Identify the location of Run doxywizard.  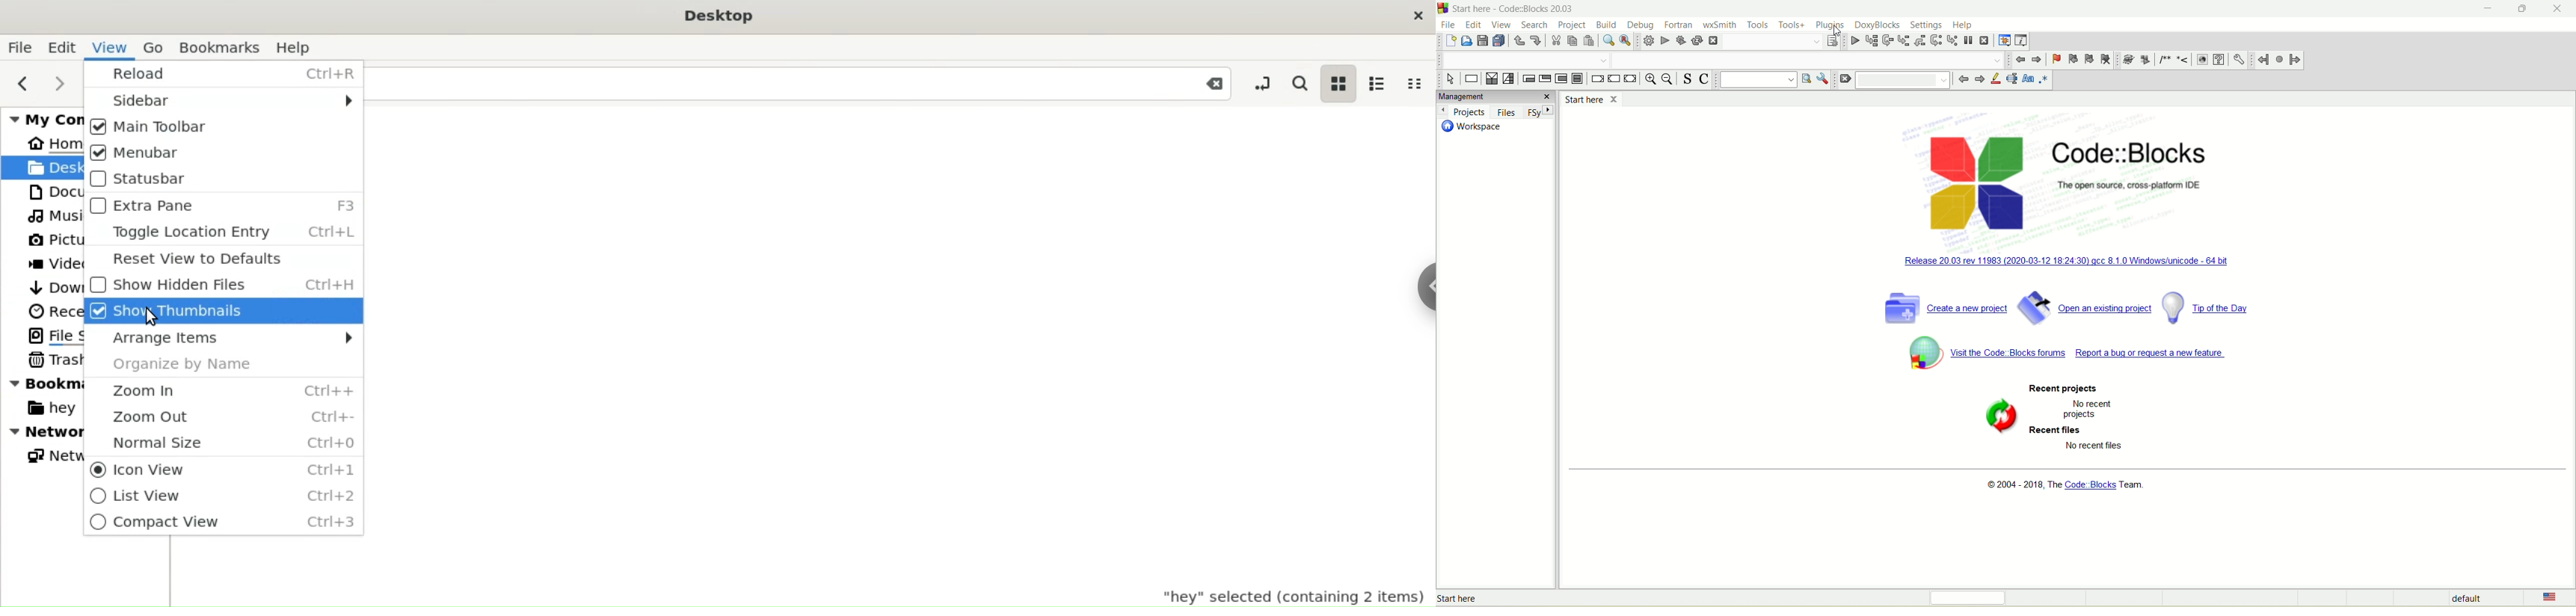
(2127, 60).